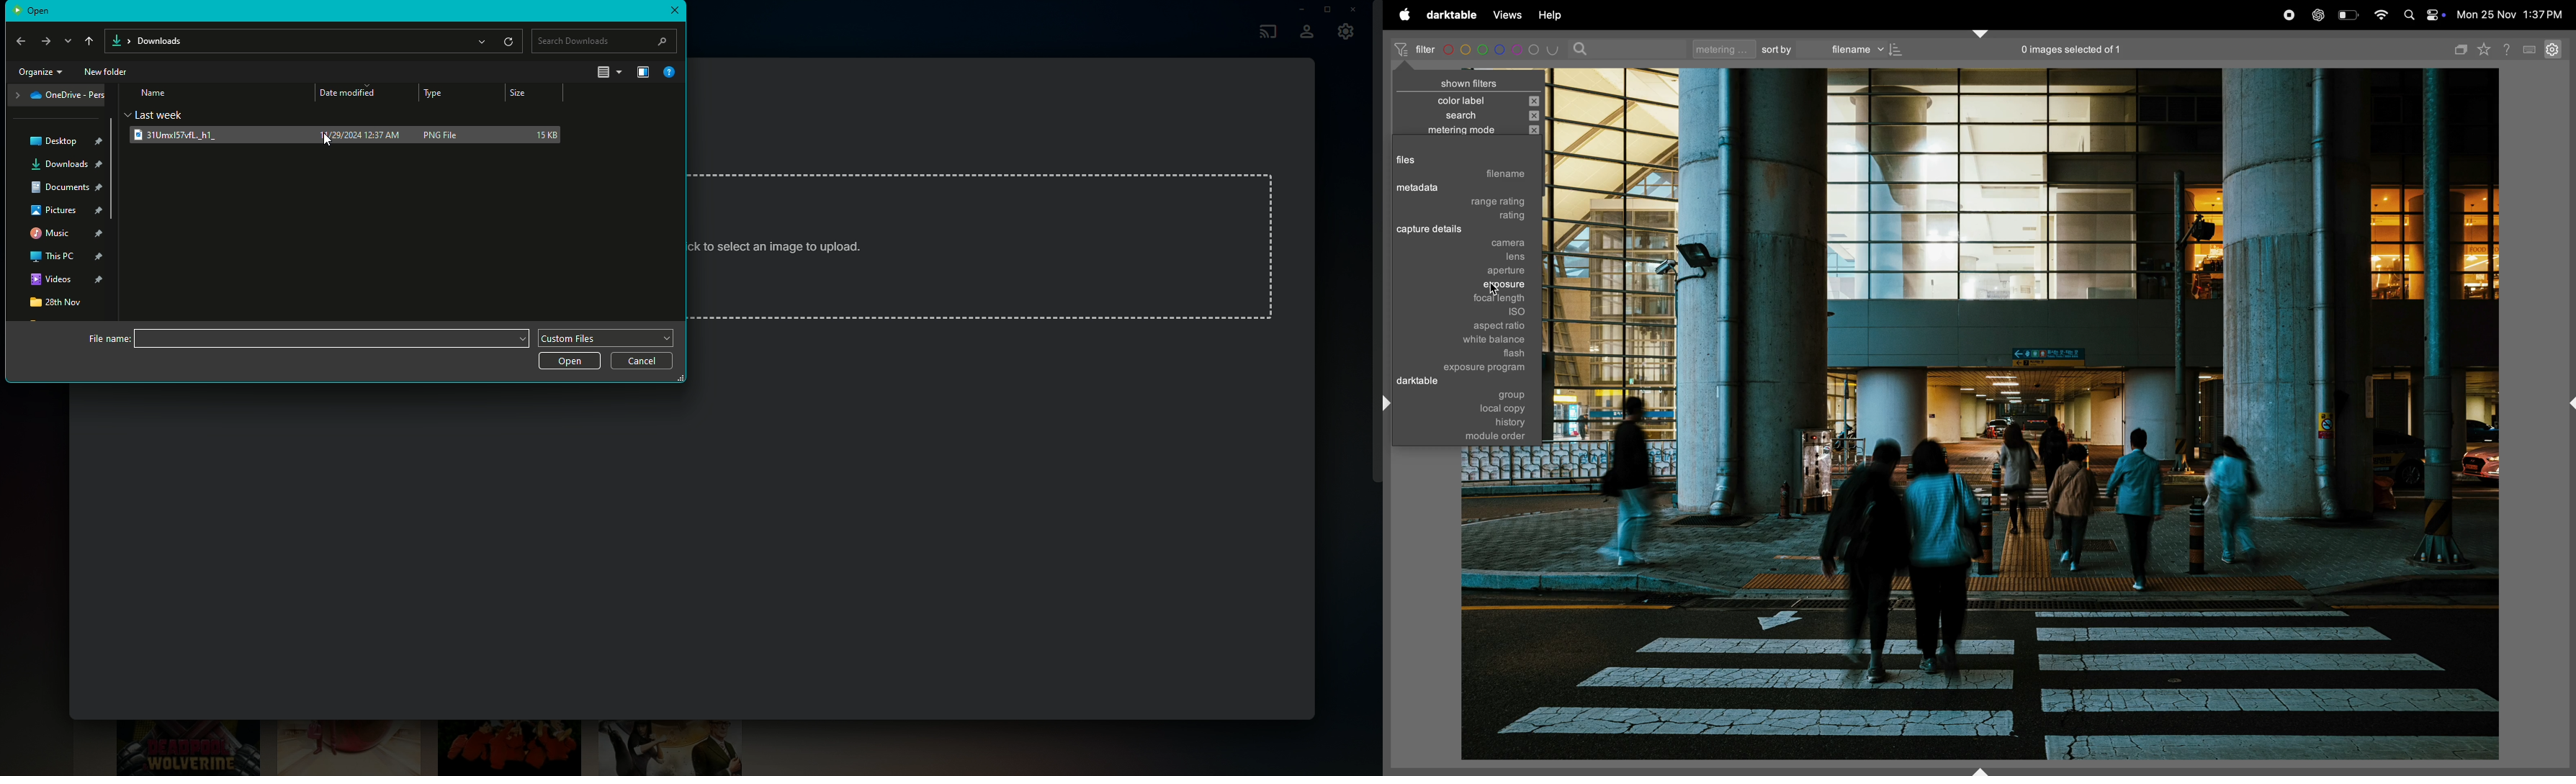 This screenshot has height=784, width=2576. Describe the element at coordinates (1981, 33) in the screenshot. I see `shift+ctrl+t` at that location.